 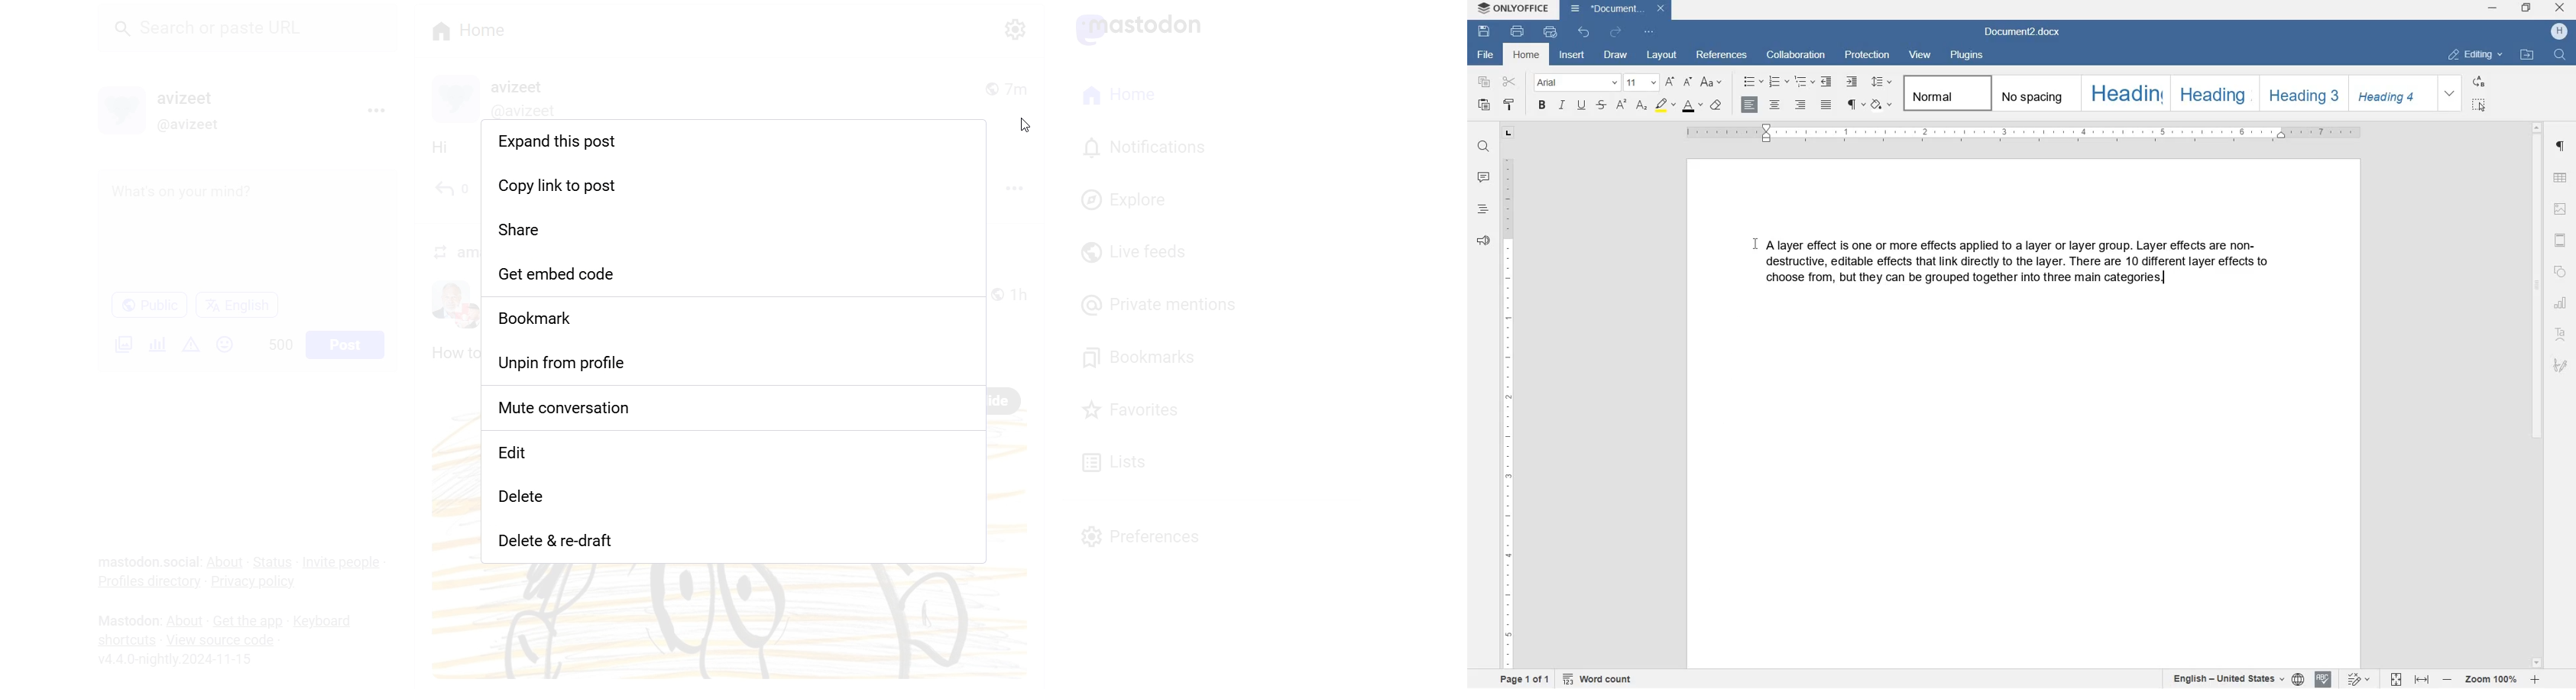 I want to click on Public, so click(x=148, y=305).